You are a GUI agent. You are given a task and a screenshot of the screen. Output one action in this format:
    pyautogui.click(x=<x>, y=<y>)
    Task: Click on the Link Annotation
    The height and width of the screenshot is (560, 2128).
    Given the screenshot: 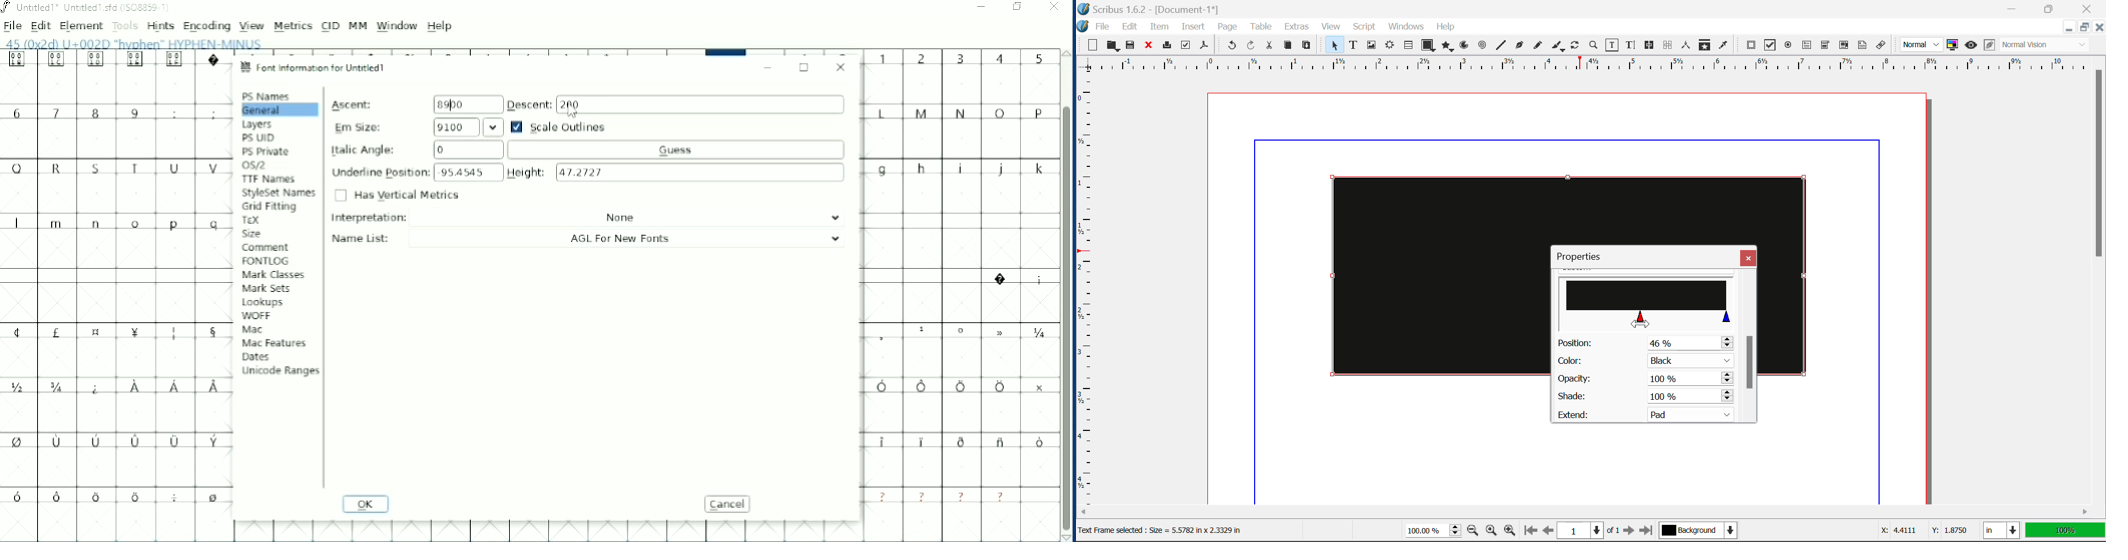 What is the action you would take?
    pyautogui.click(x=1884, y=46)
    